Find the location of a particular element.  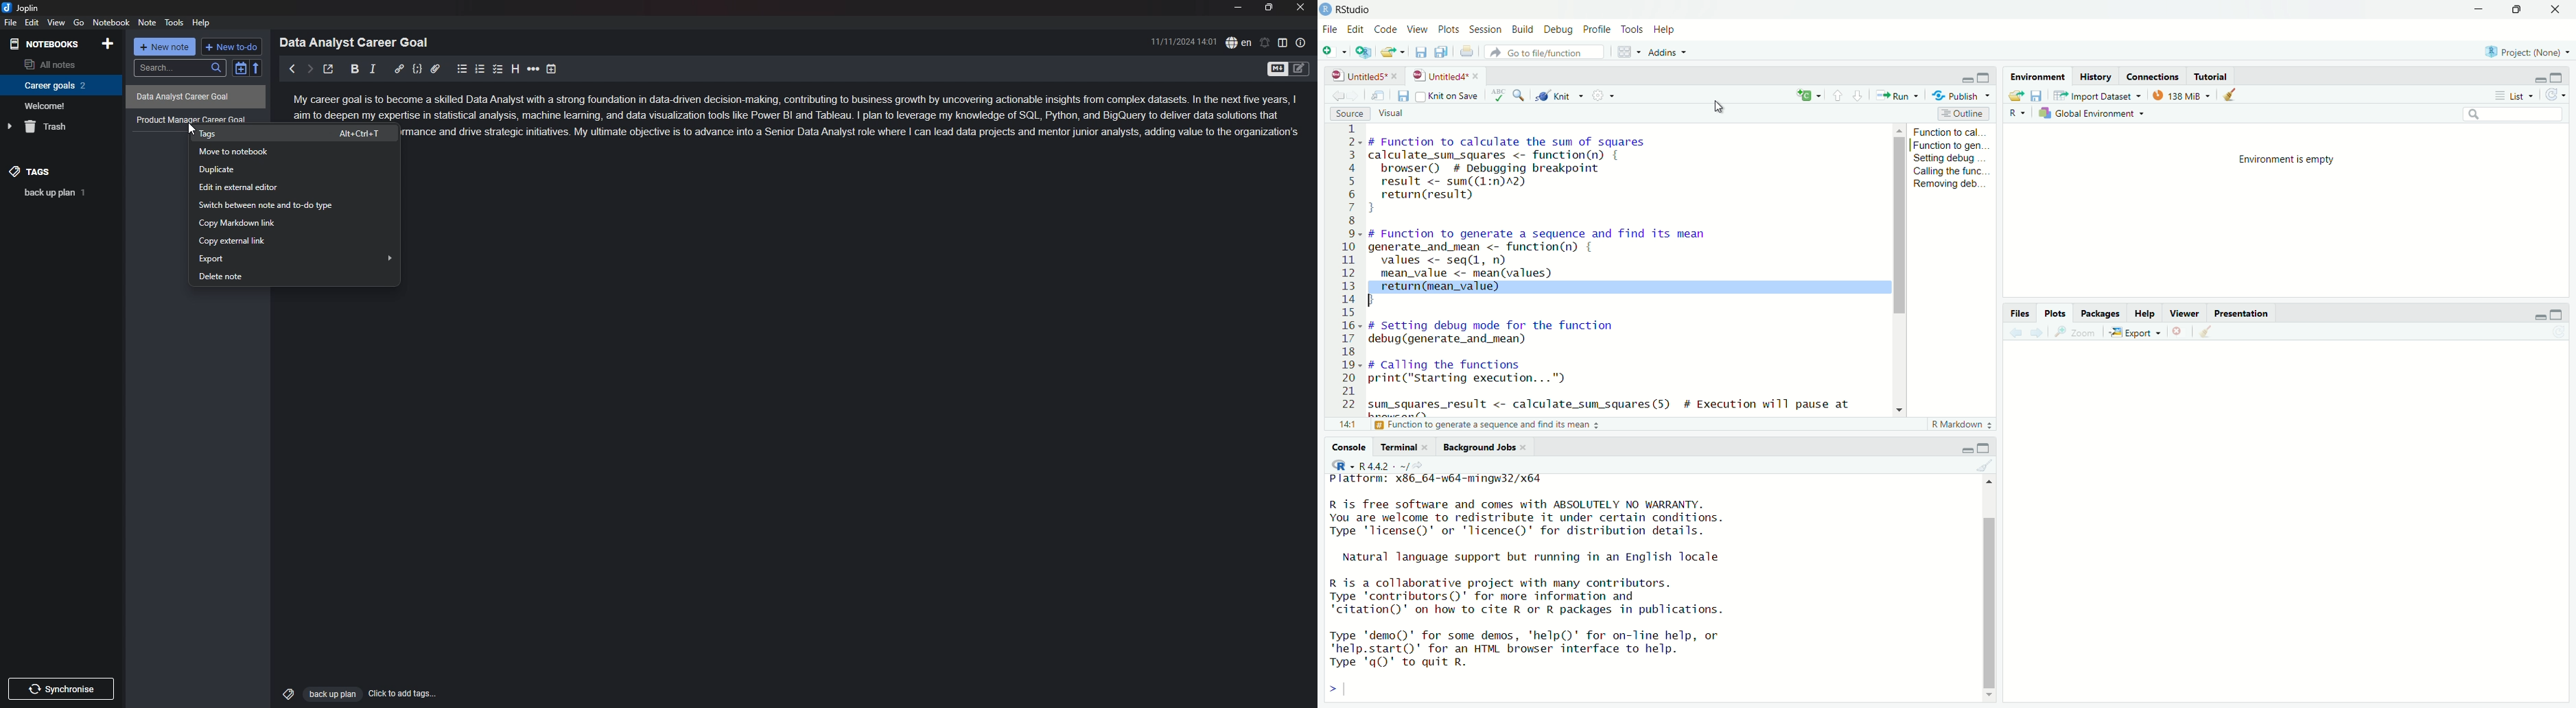

new file is located at coordinates (1334, 52).